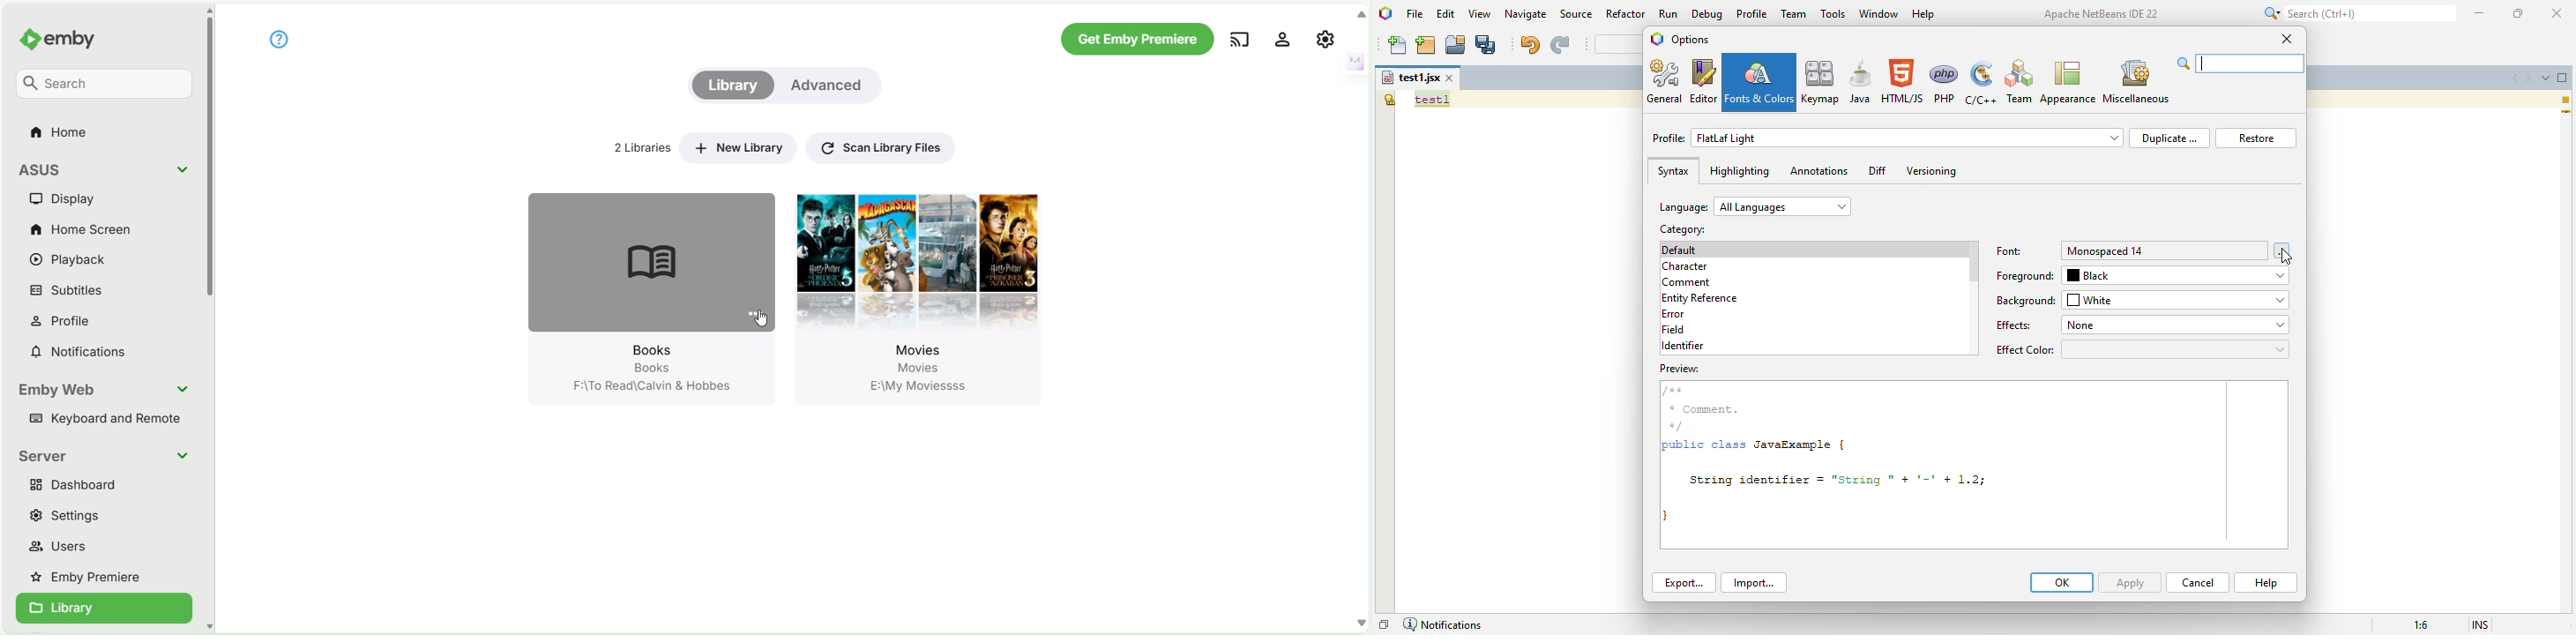 This screenshot has width=2576, height=644. I want to click on Vertical Scroll Bar, so click(210, 161).